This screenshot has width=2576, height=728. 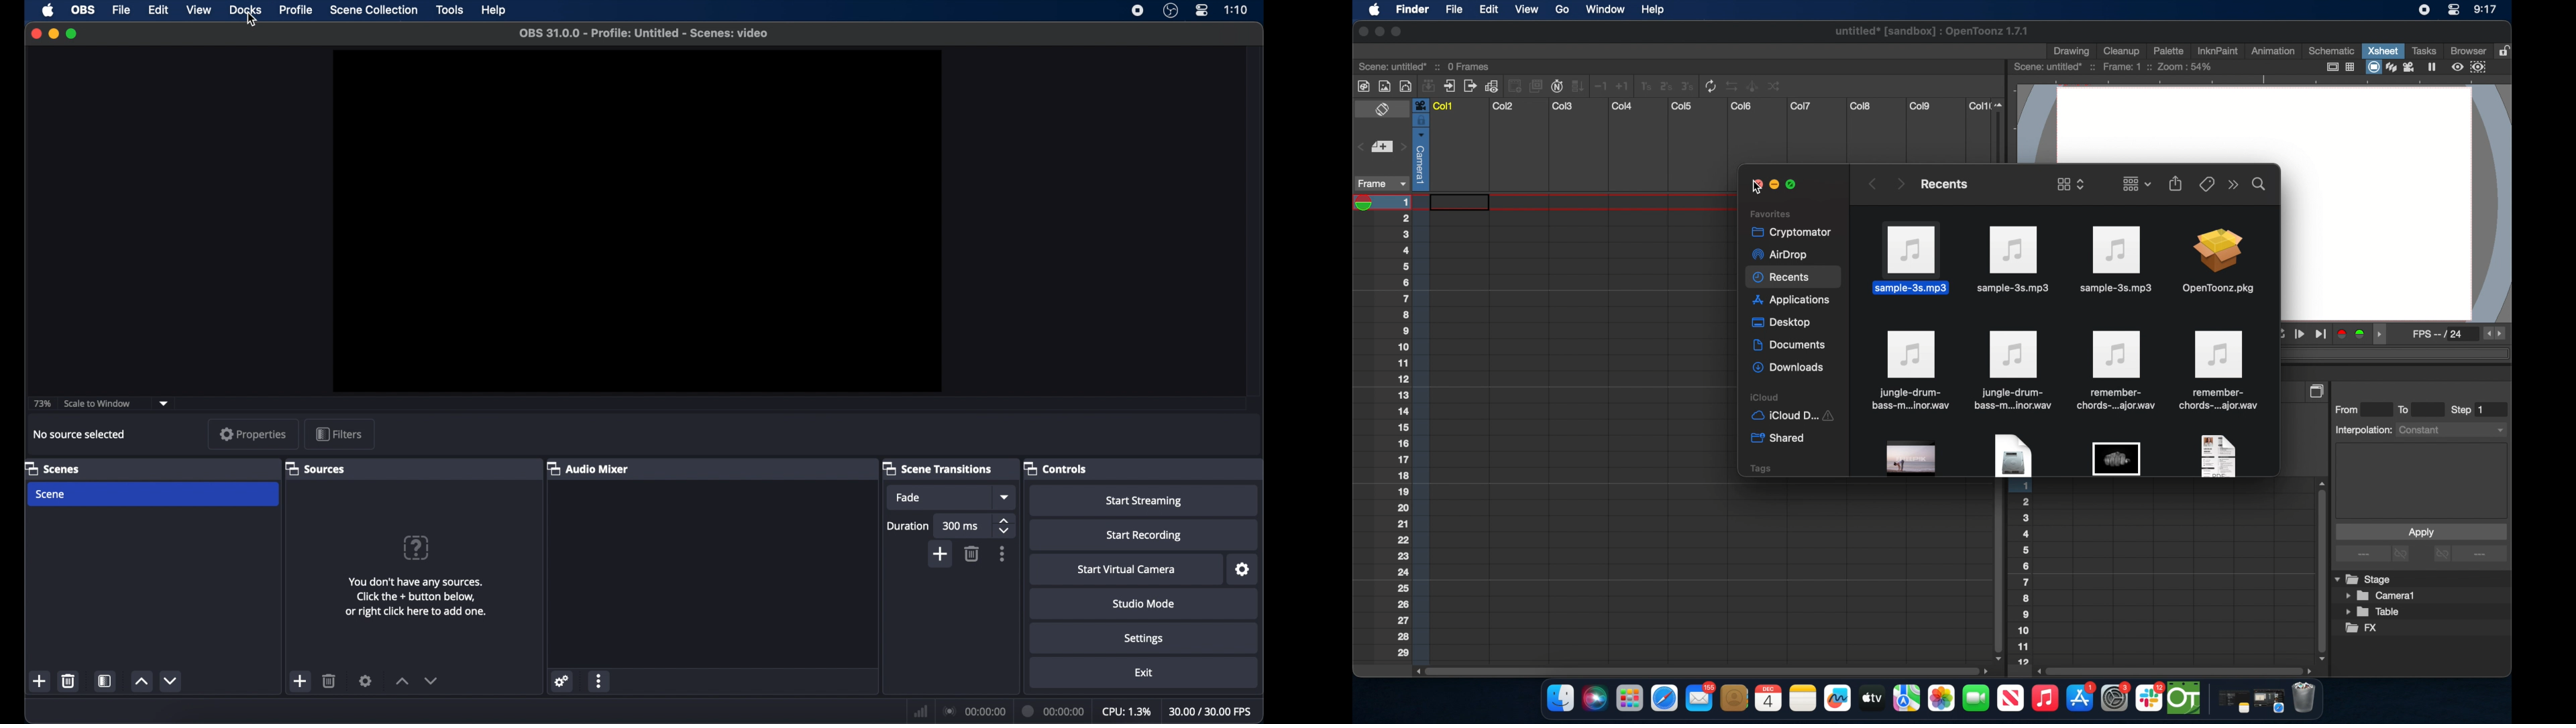 What do you see at coordinates (253, 433) in the screenshot?
I see `properties` at bounding box center [253, 433].